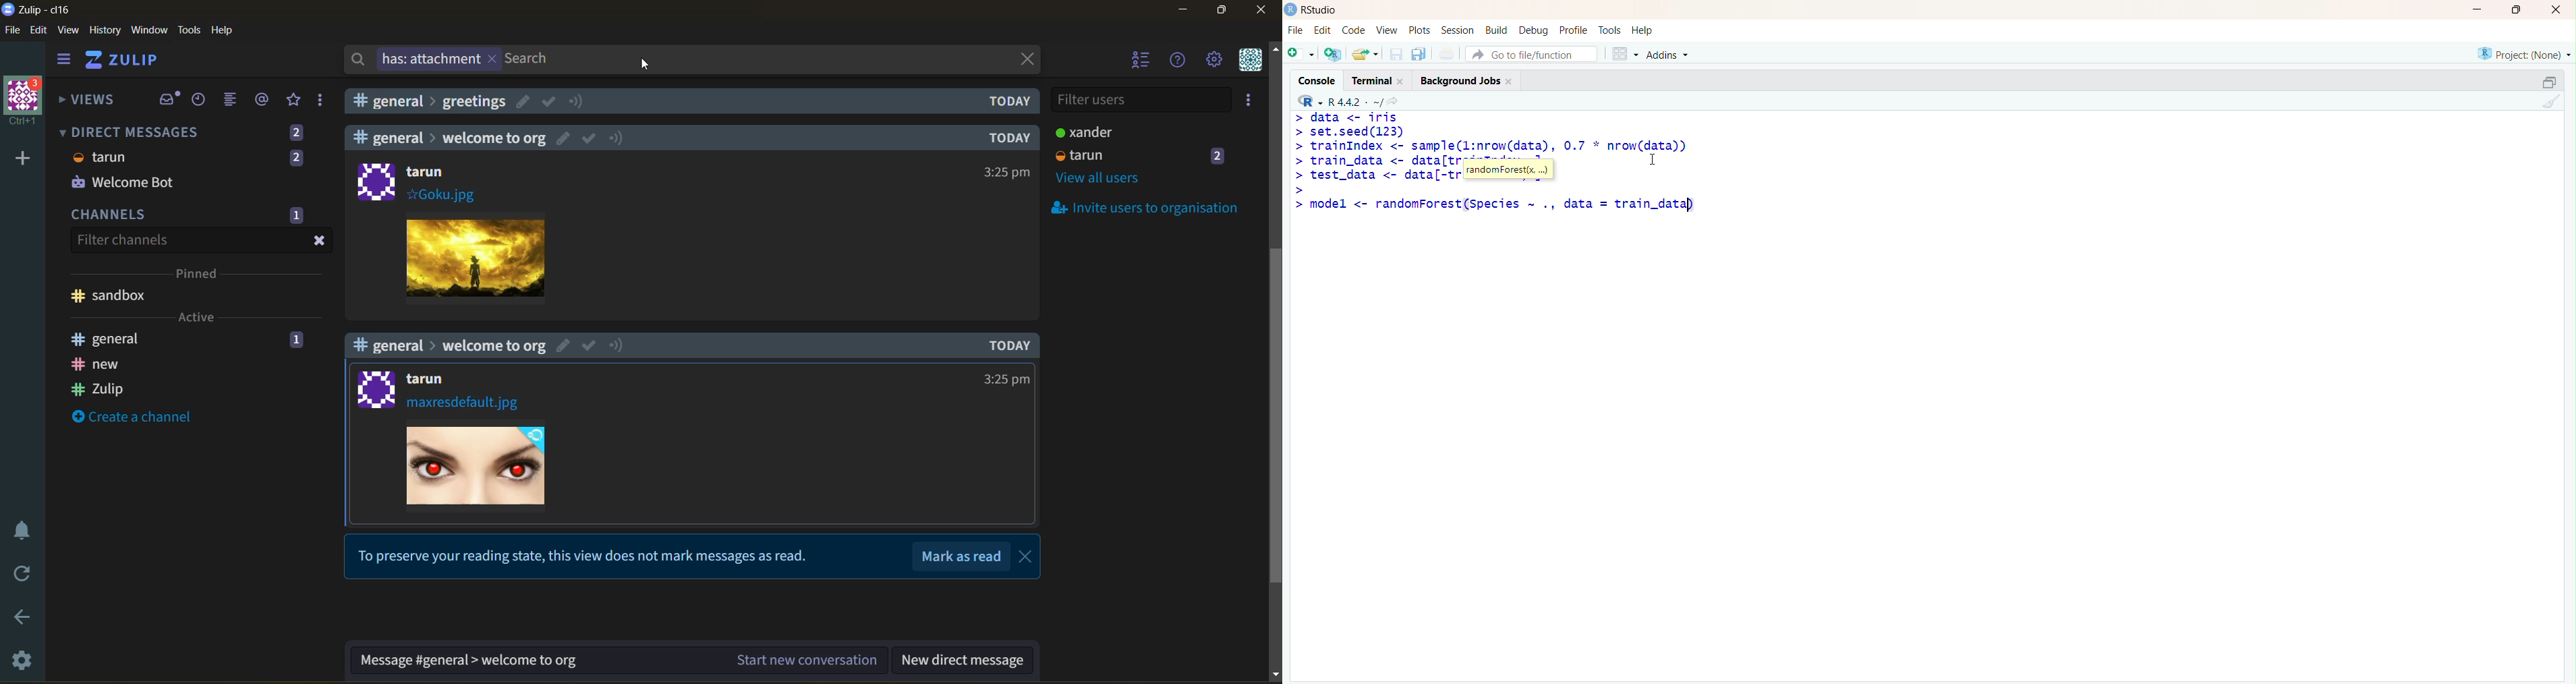 The width and height of the screenshot is (2576, 700). Describe the element at coordinates (39, 31) in the screenshot. I see `edit` at that location.